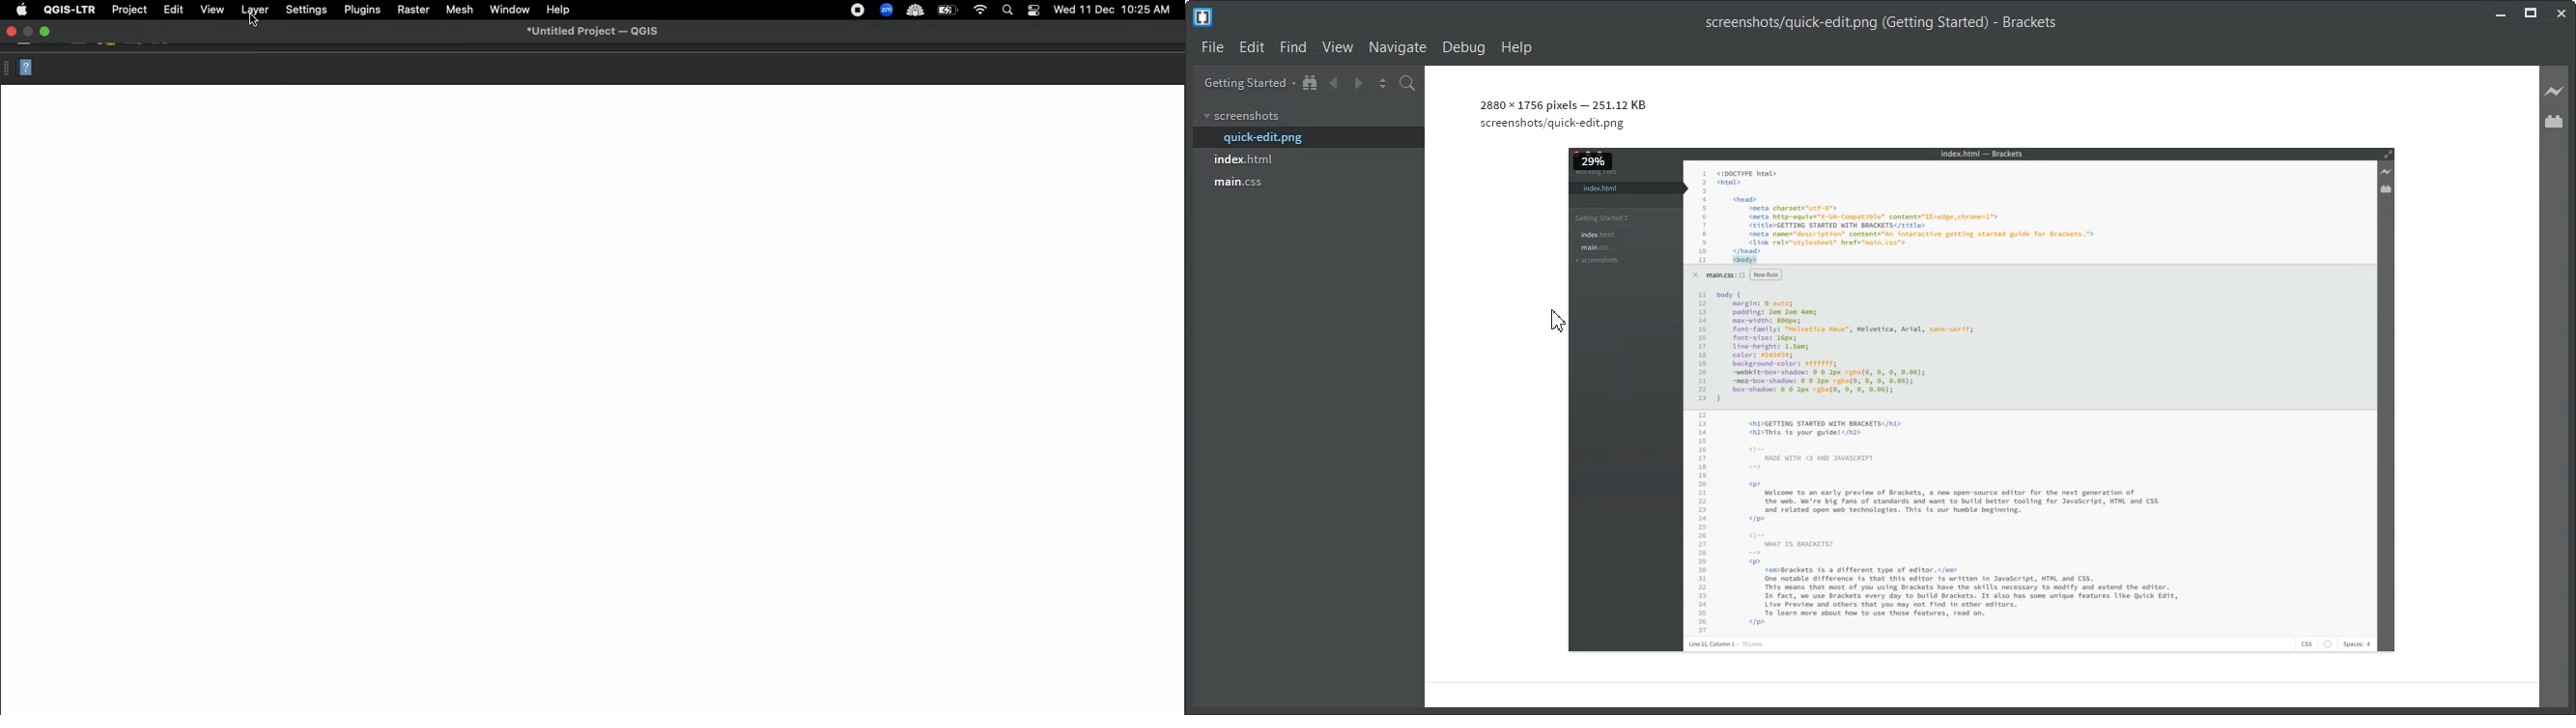 This screenshot has height=728, width=2576. I want to click on Raster, so click(413, 9).